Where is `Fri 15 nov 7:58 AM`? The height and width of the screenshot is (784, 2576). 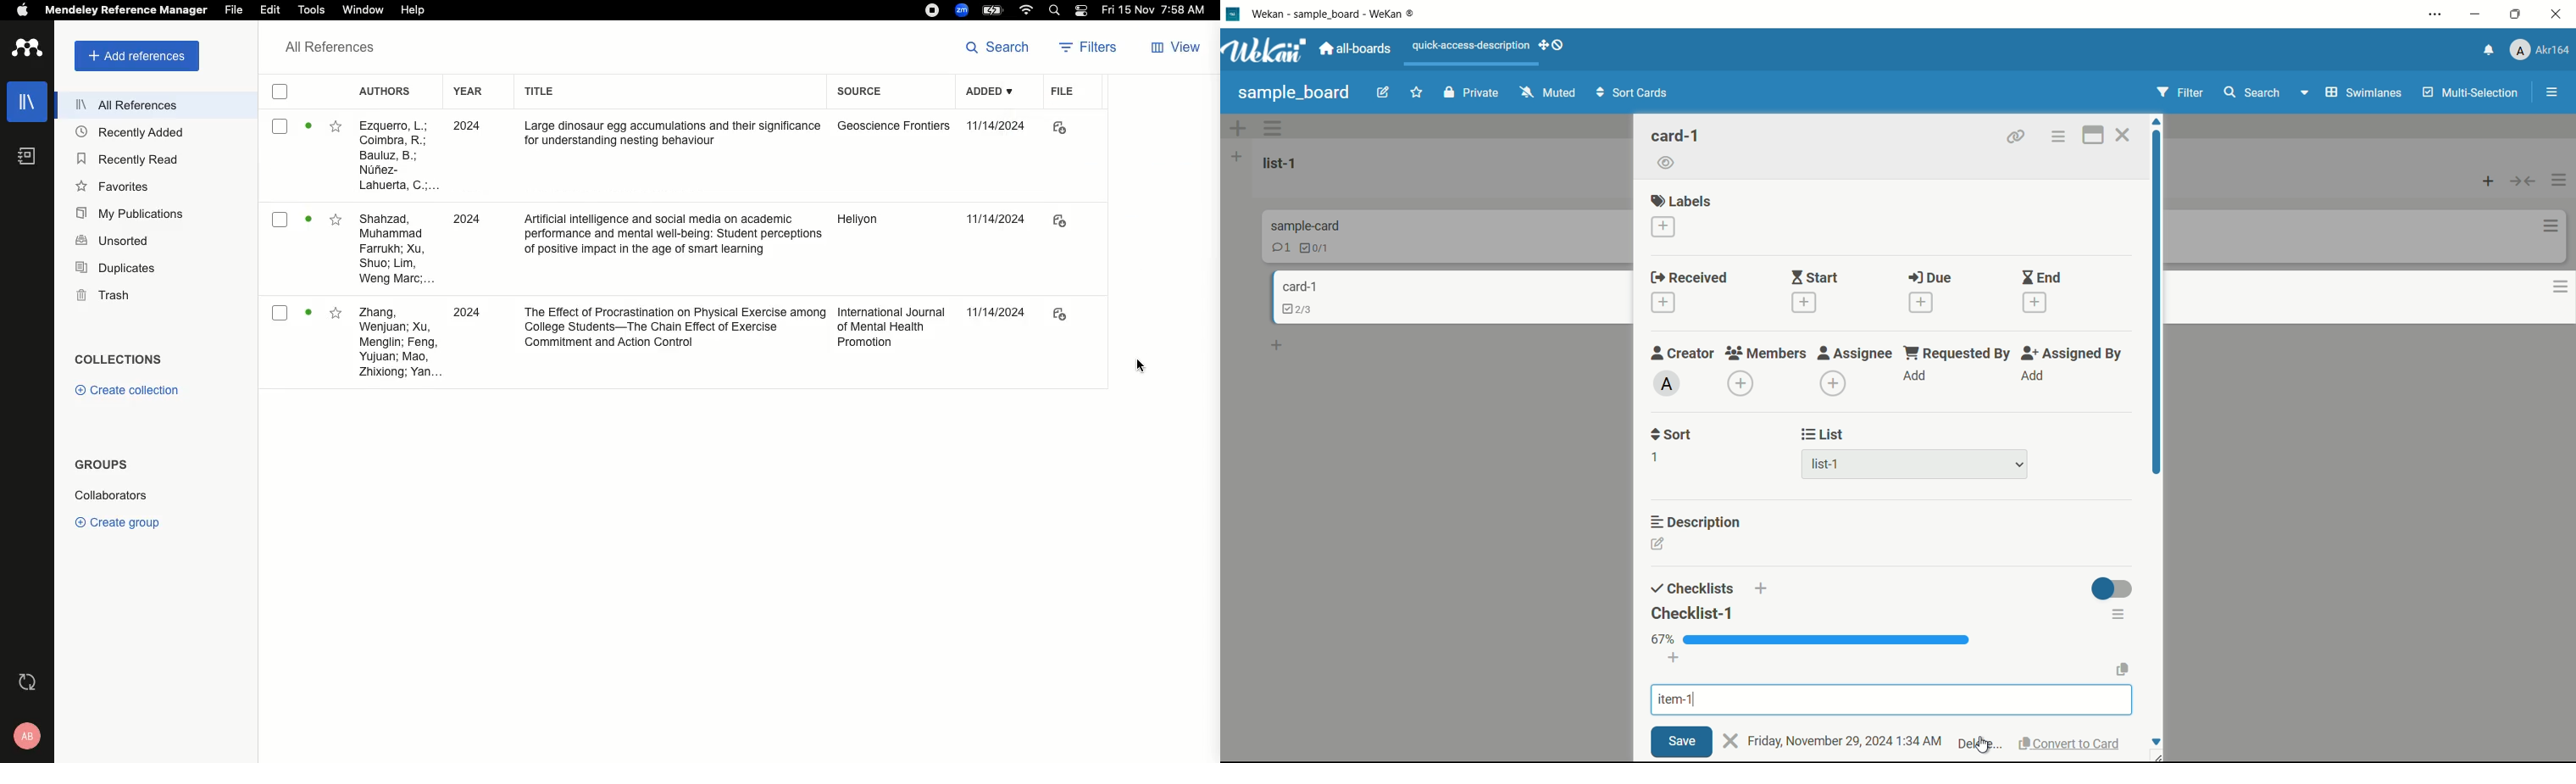 Fri 15 nov 7:58 AM is located at coordinates (1157, 11).